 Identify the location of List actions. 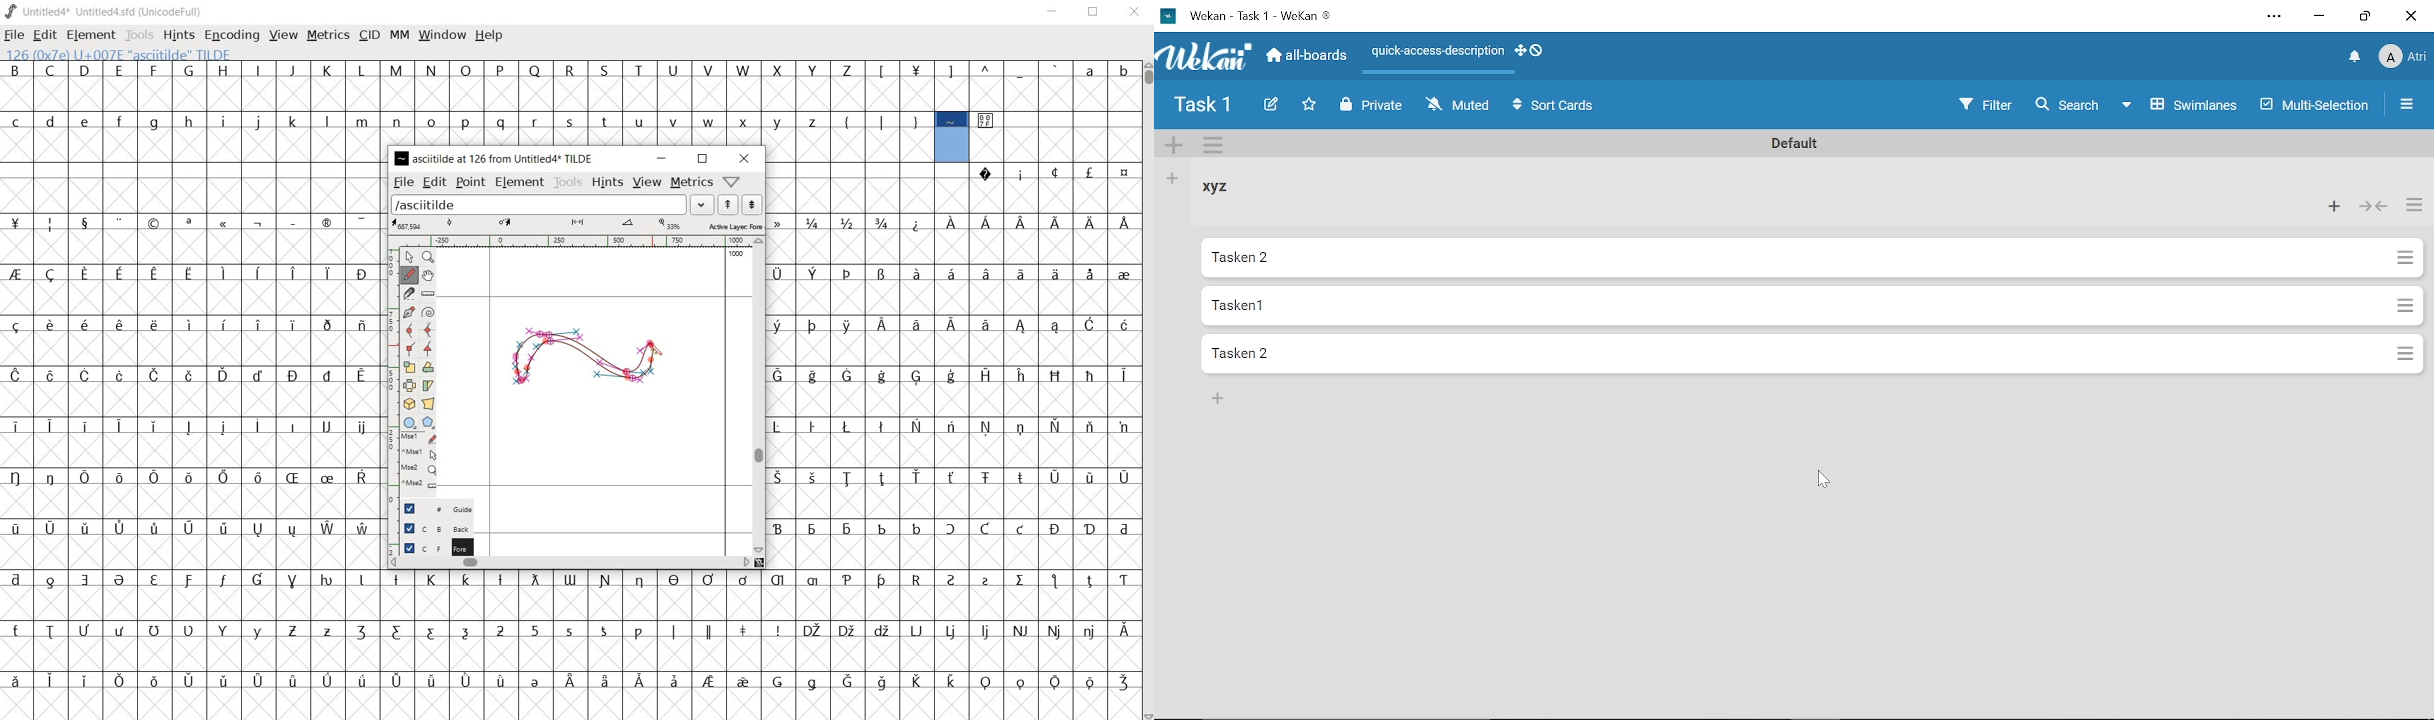
(2404, 353).